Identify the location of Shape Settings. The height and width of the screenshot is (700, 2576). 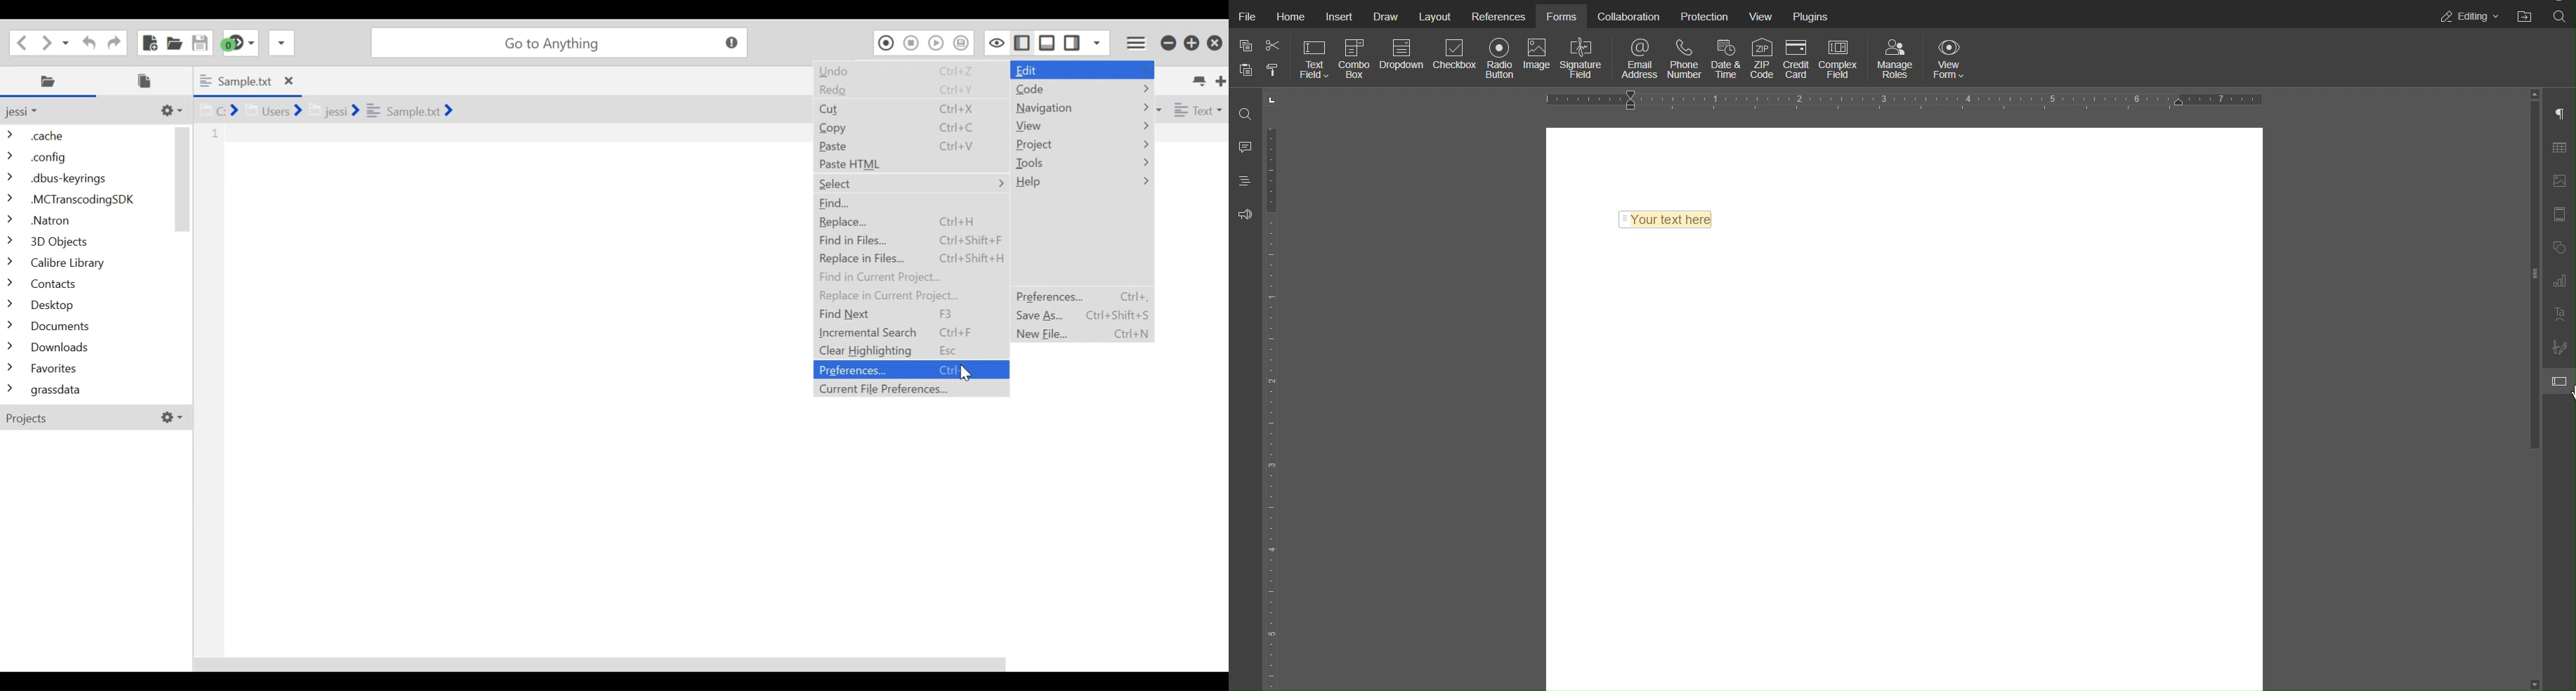
(2558, 249).